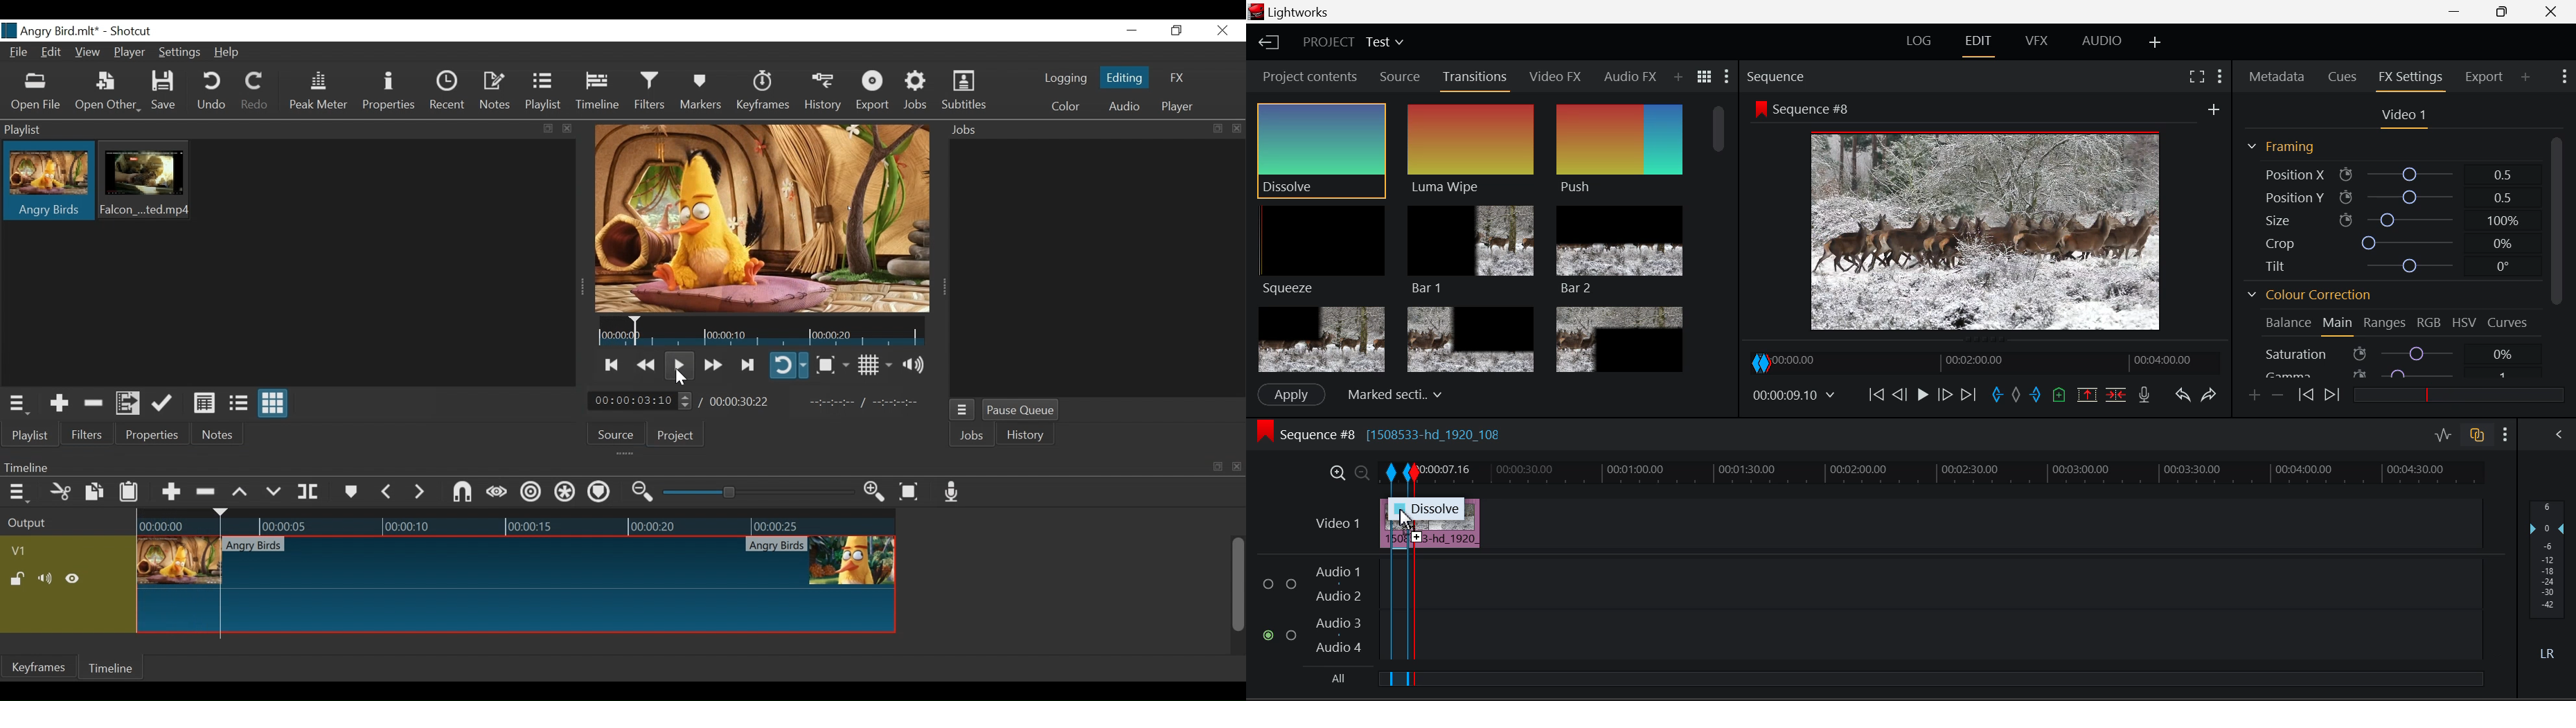 This screenshot has height=728, width=2576. Describe the element at coordinates (1338, 624) in the screenshot. I see `Audio 3` at that location.